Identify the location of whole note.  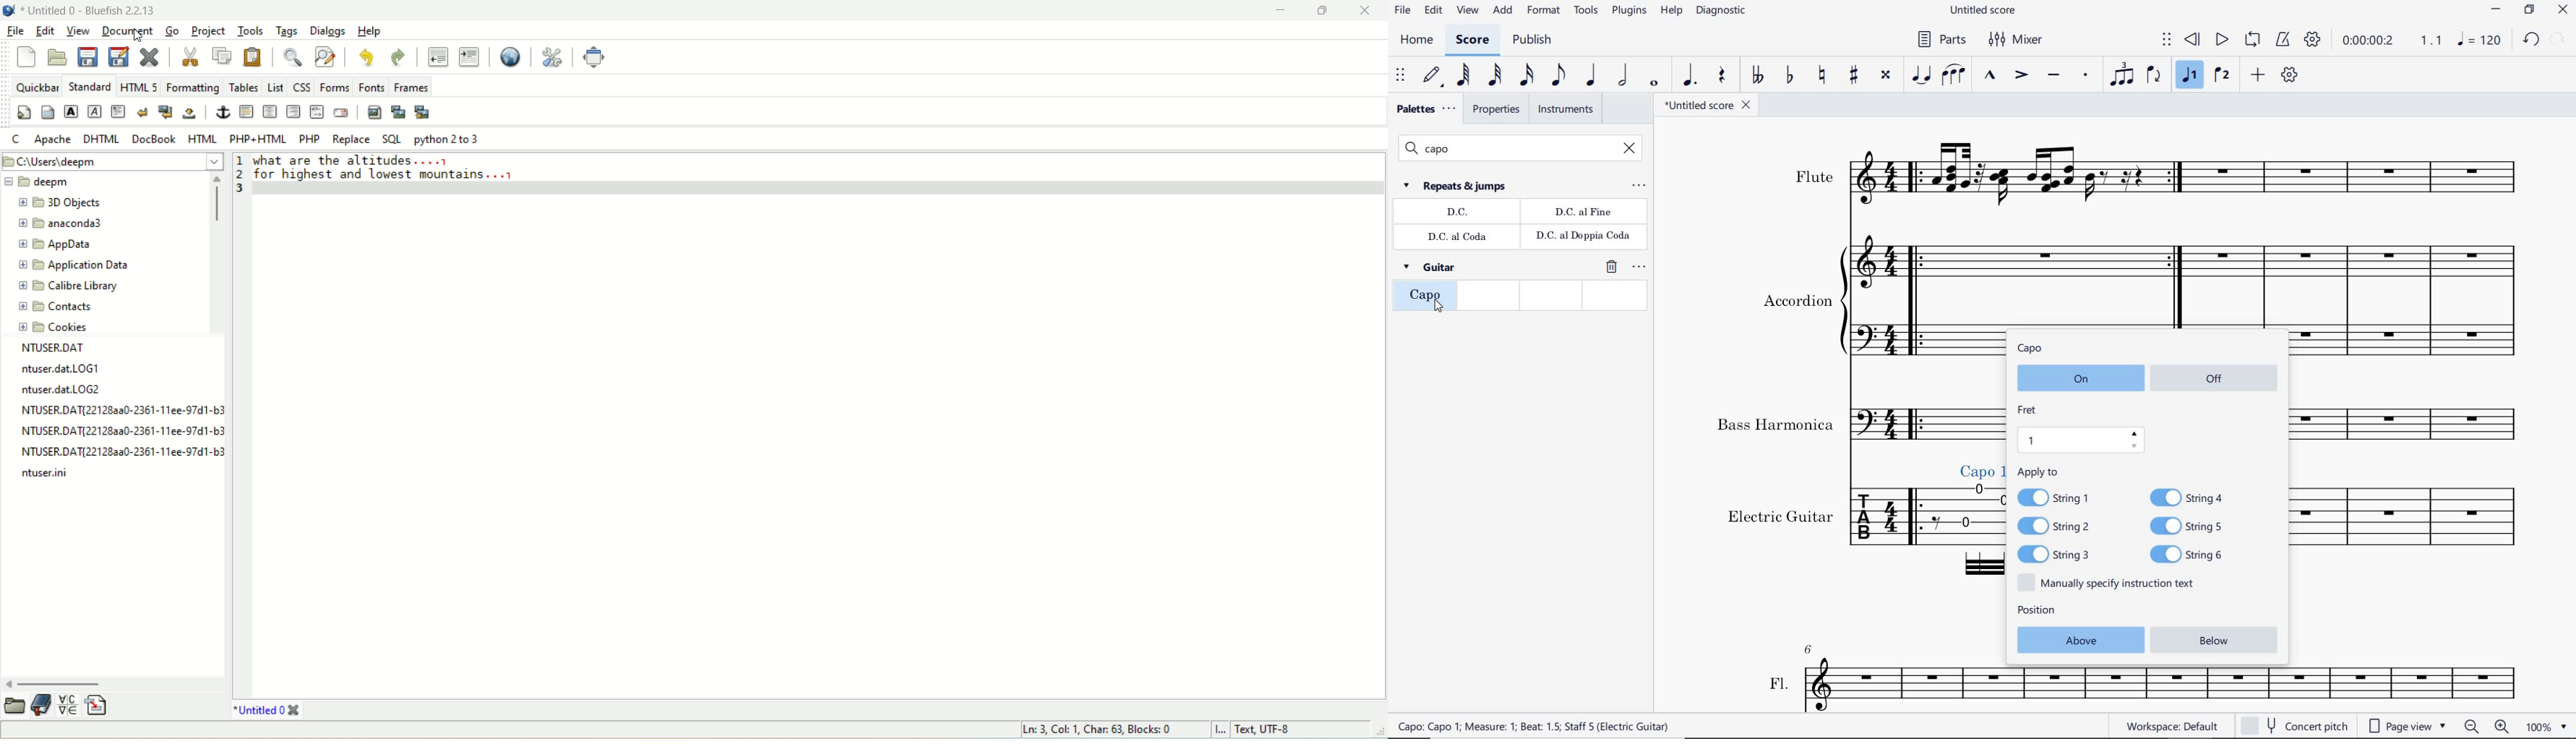
(1654, 82).